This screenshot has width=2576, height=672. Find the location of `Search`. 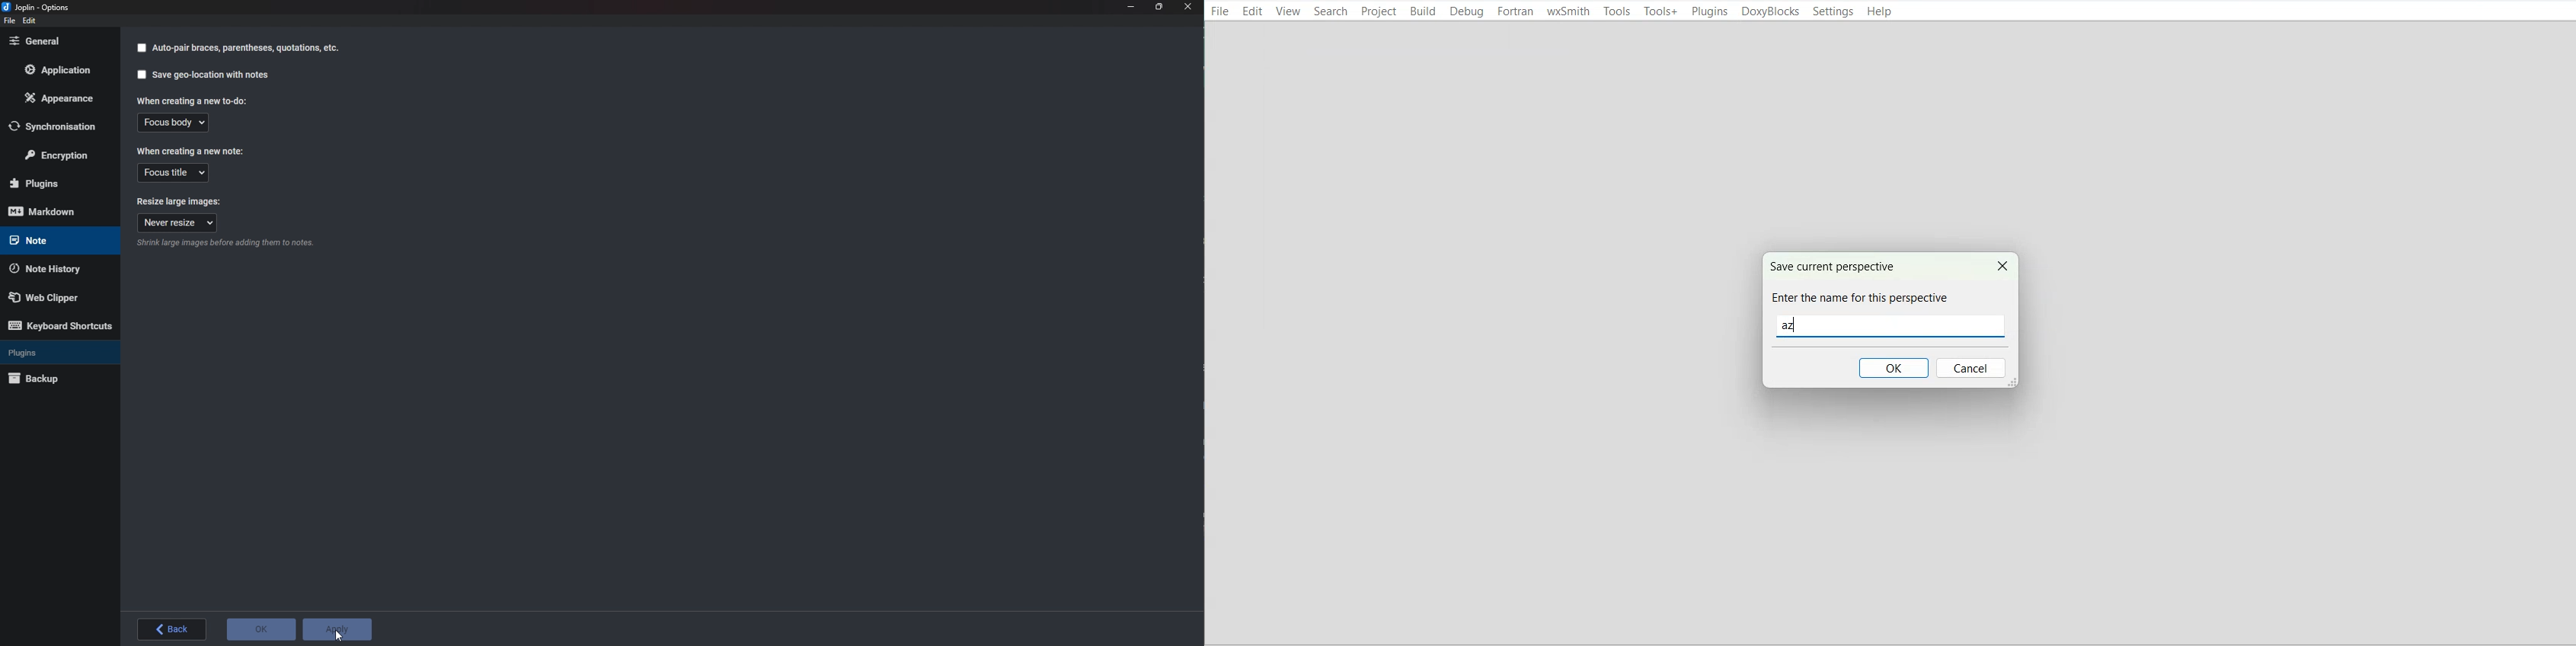

Search is located at coordinates (1331, 11).